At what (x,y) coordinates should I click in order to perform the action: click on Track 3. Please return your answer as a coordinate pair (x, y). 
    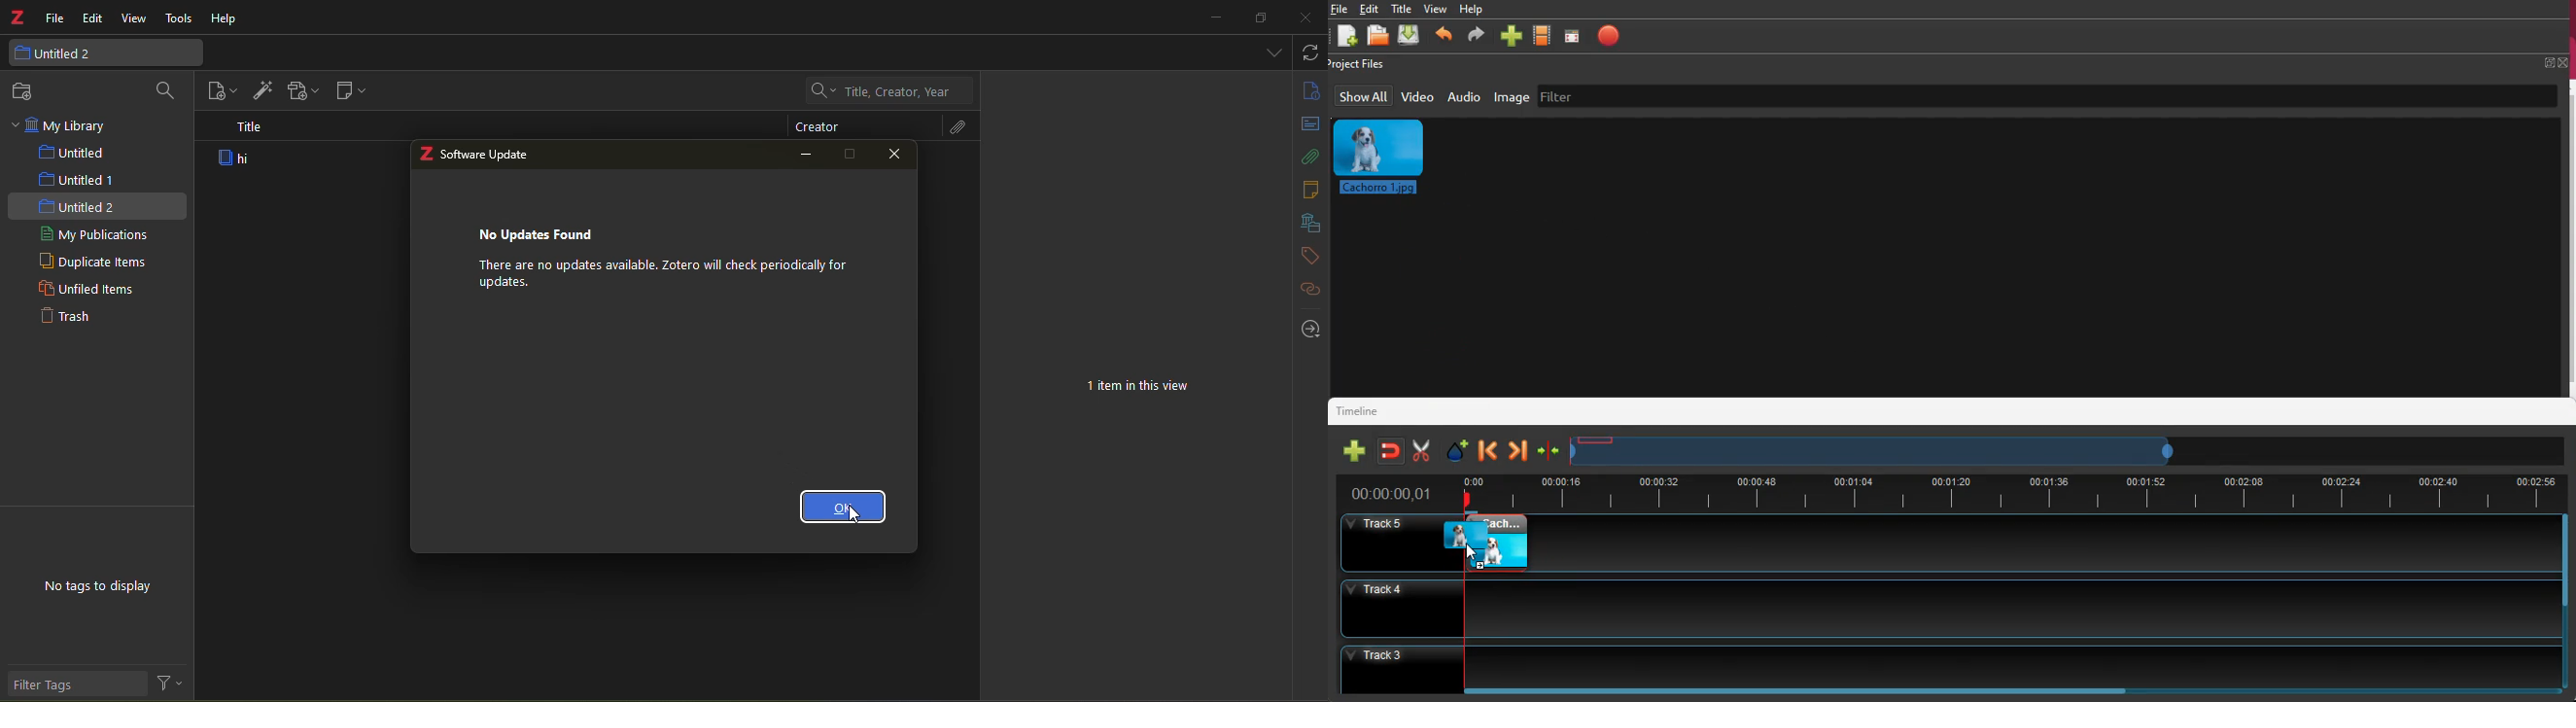
    Looking at the image, I should click on (1950, 664).